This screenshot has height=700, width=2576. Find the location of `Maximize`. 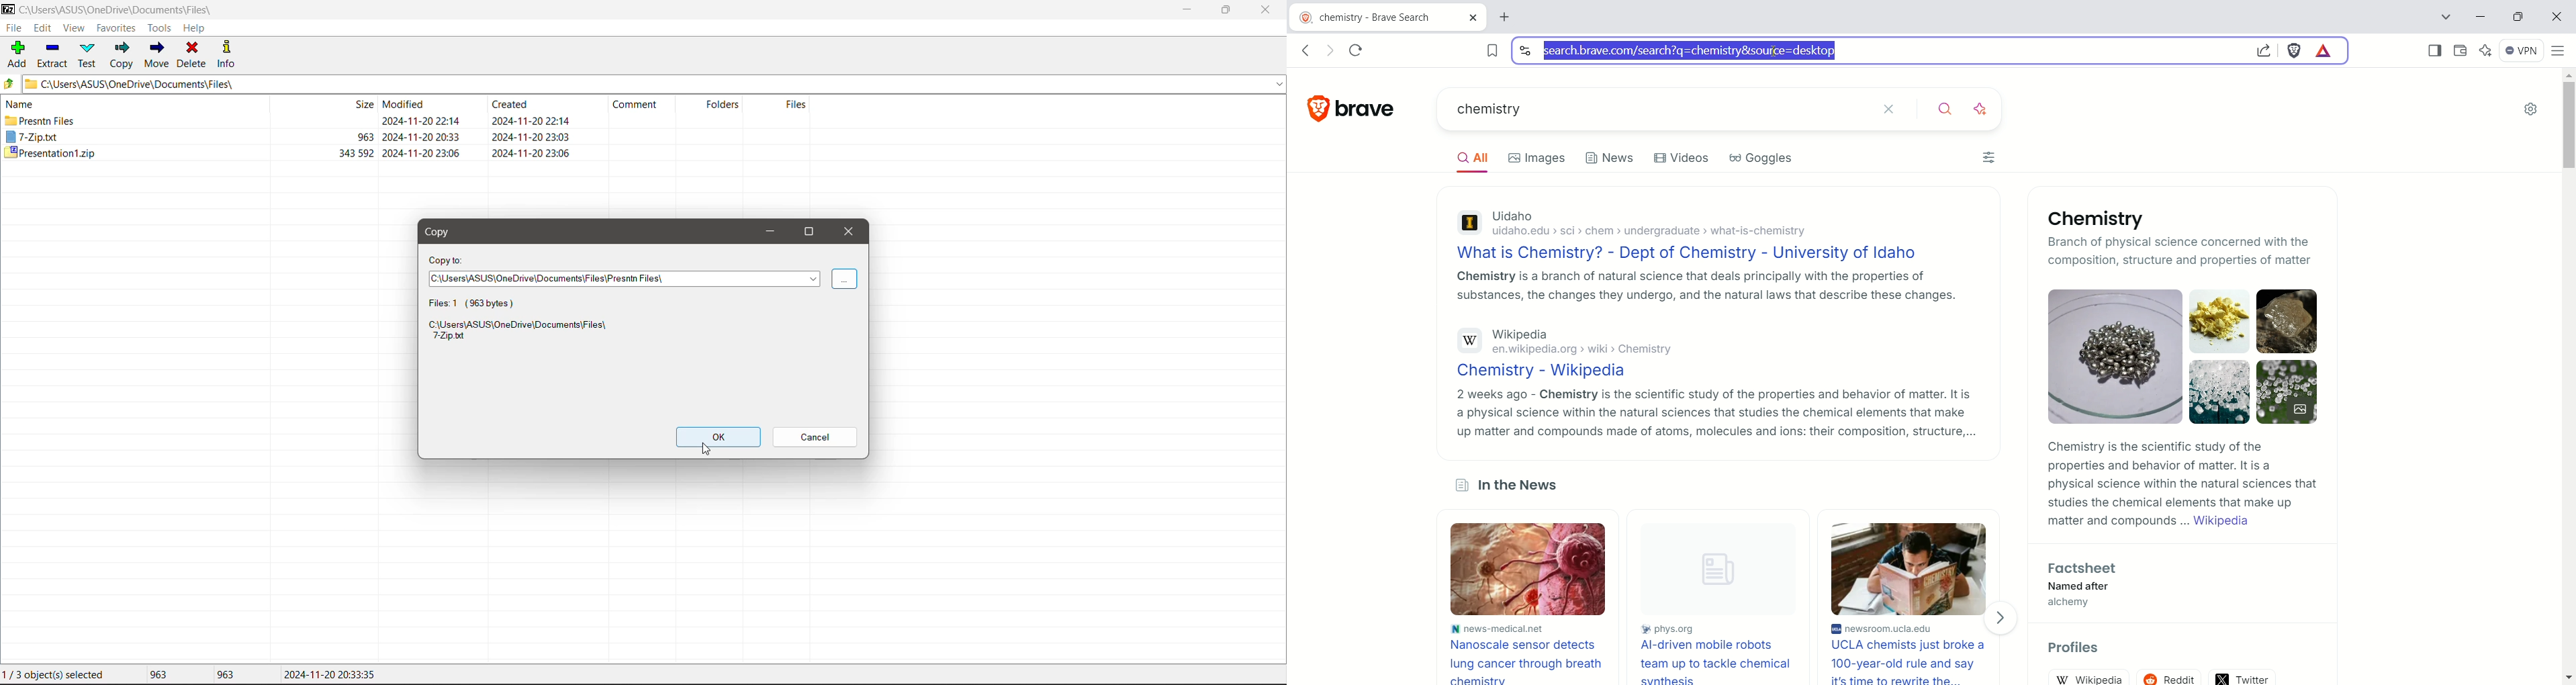

Maximize is located at coordinates (813, 231).